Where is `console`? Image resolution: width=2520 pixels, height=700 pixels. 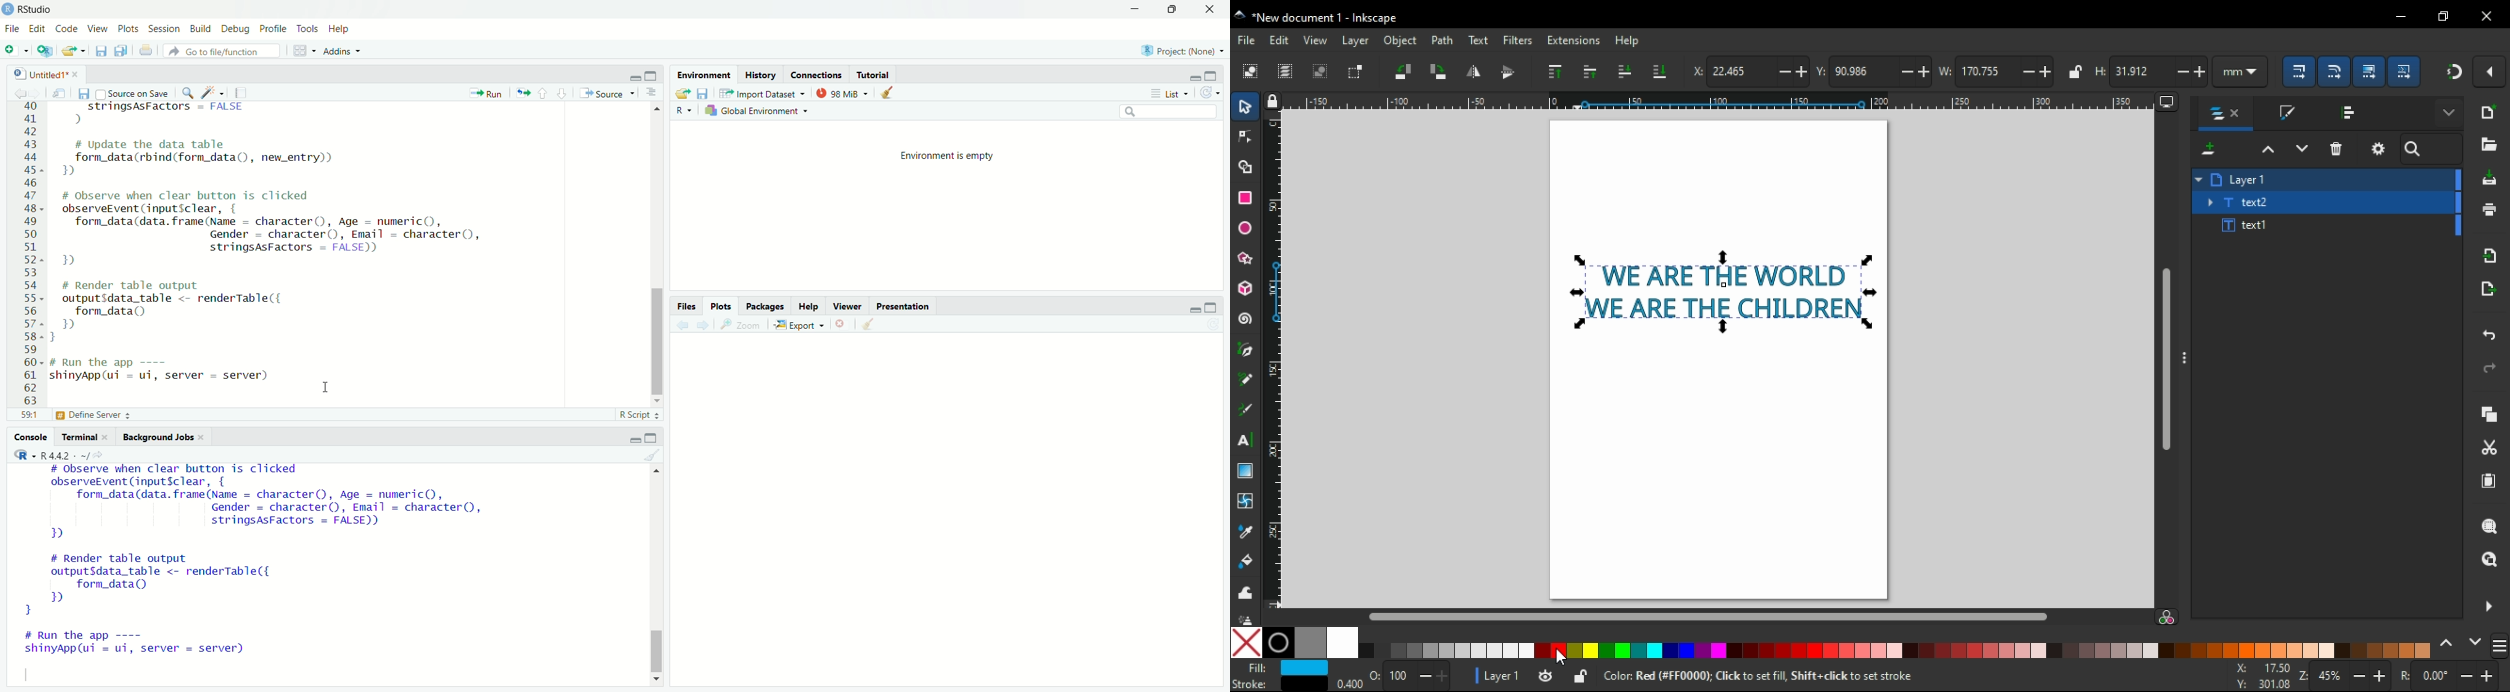
console is located at coordinates (29, 437).